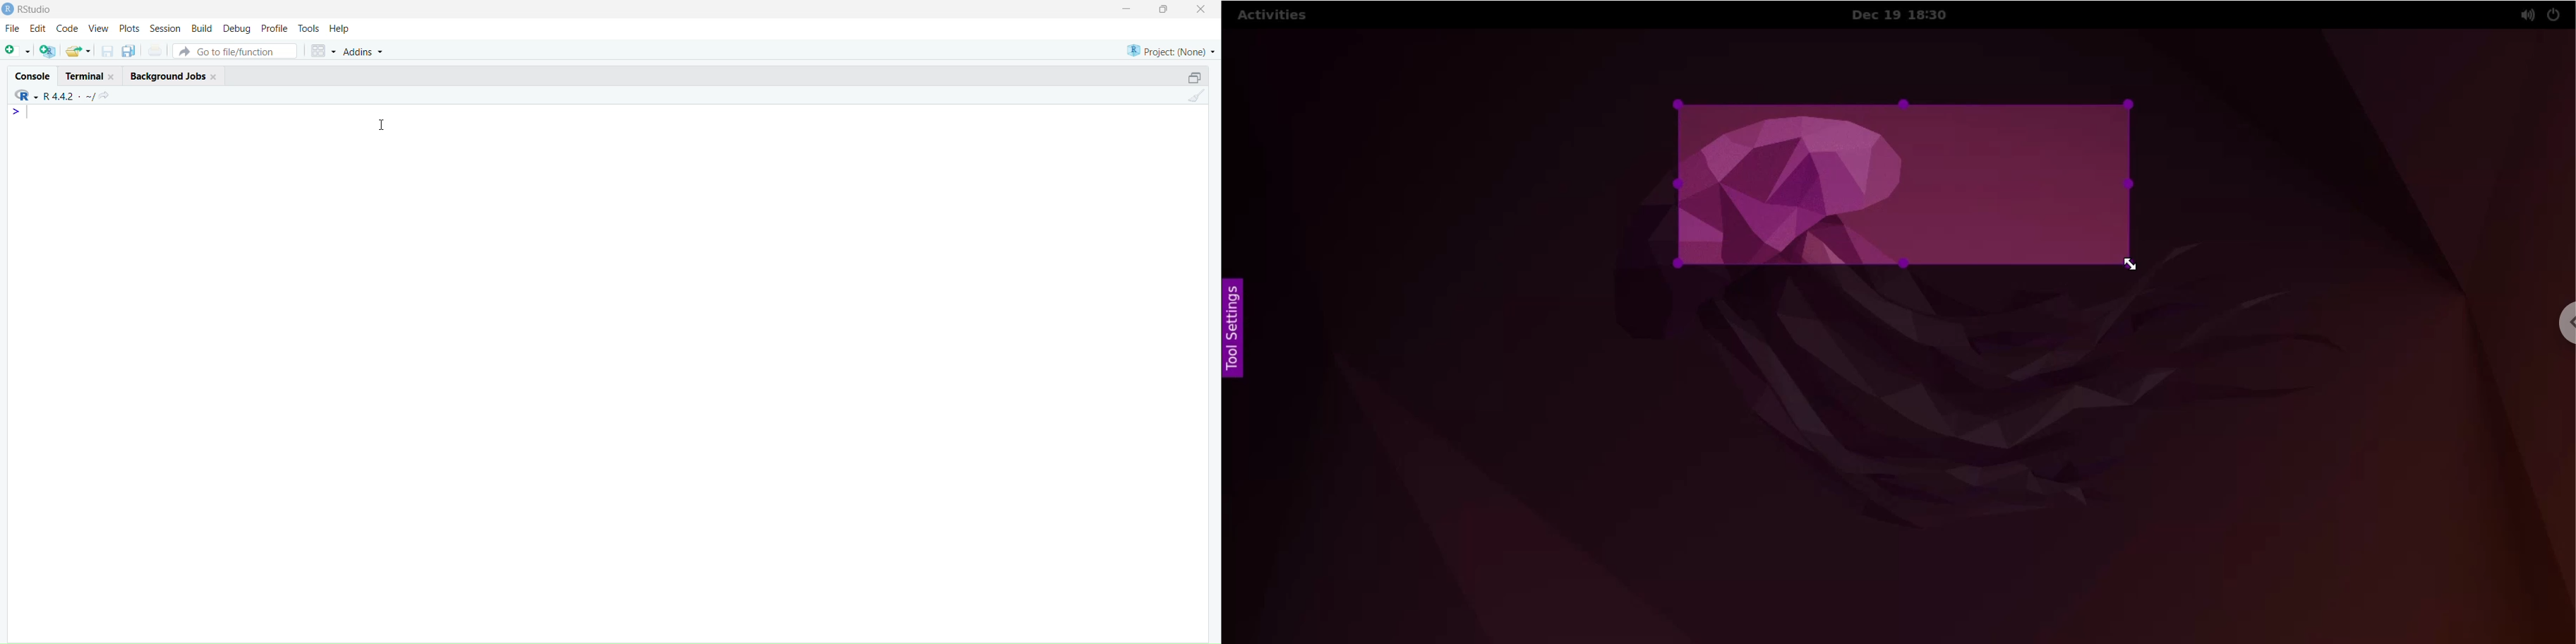 The height and width of the screenshot is (644, 2576). What do you see at coordinates (33, 76) in the screenshot?
I see `cosole` at bounding box center [33, 76].